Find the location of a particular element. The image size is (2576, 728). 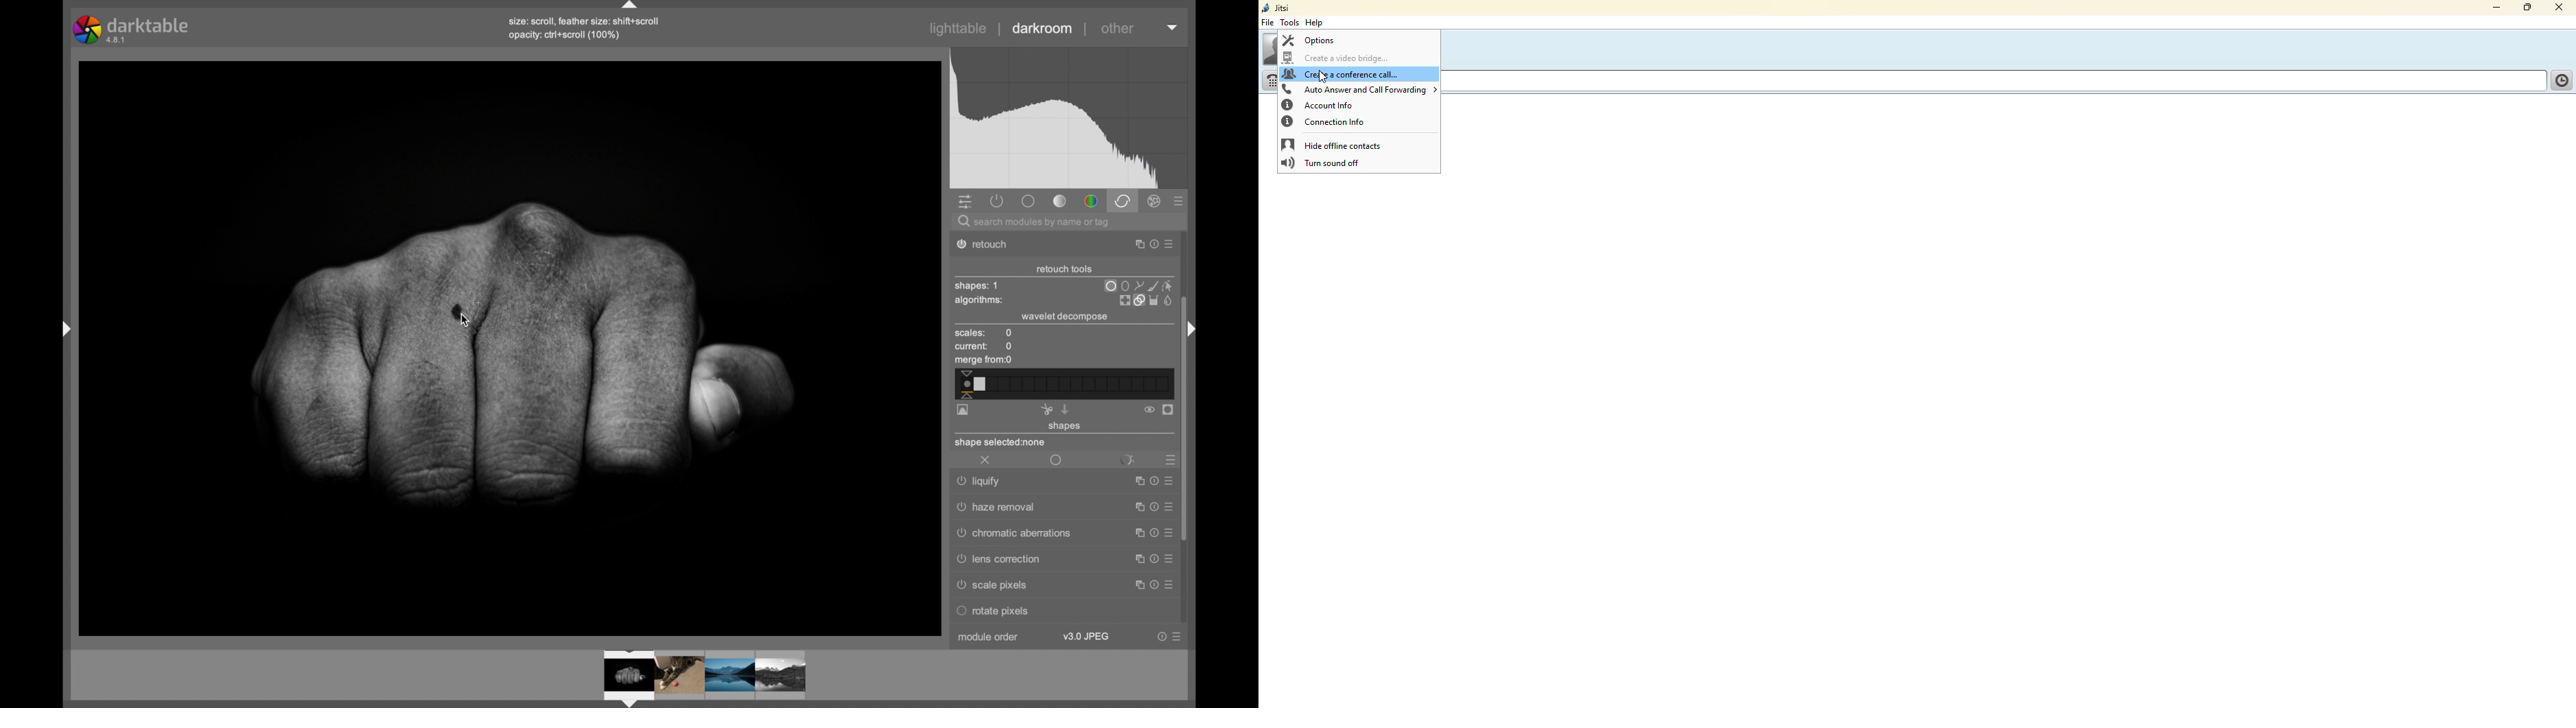

photo is located at coordinates (505, 347).